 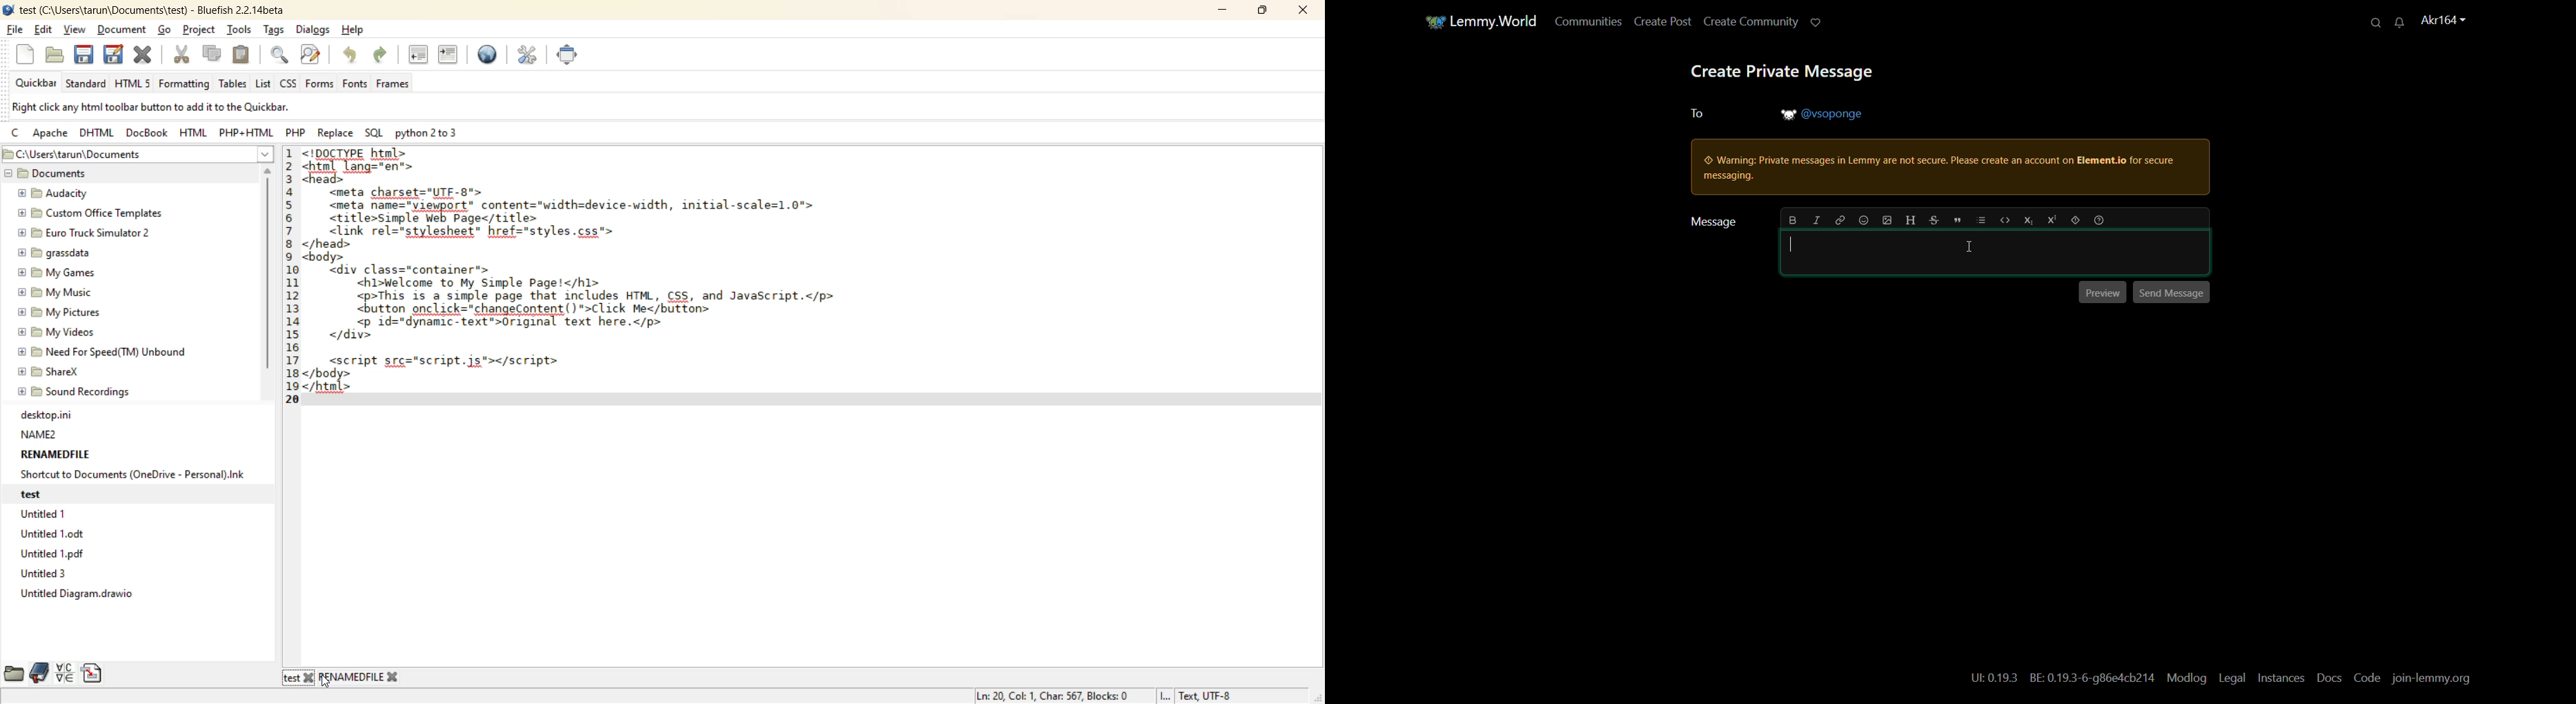 What do you see at coordinates (2394, 22) in the screenshot?
I see `unread messages` at bounding box center [2394, 22].